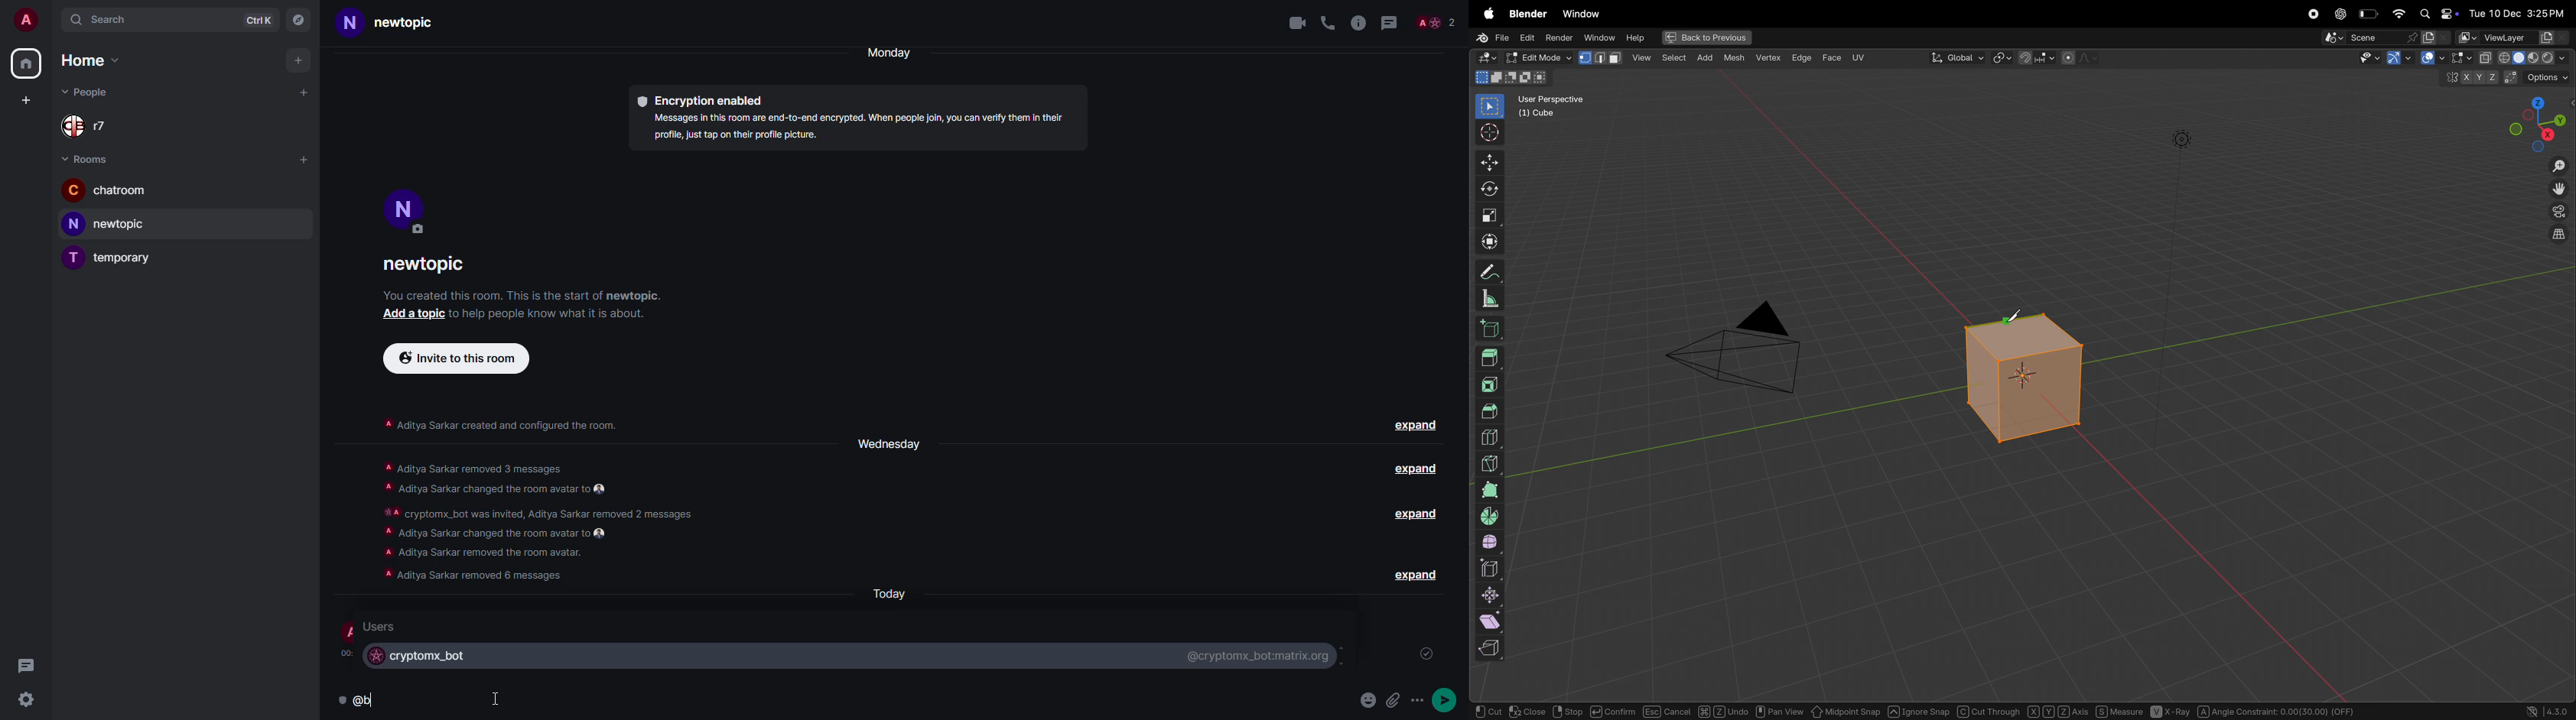 The height and width of the screenshot is (728, 2576). I want to click on Show system preferences  "Network" panel to allow online access, so click(2533, 711).